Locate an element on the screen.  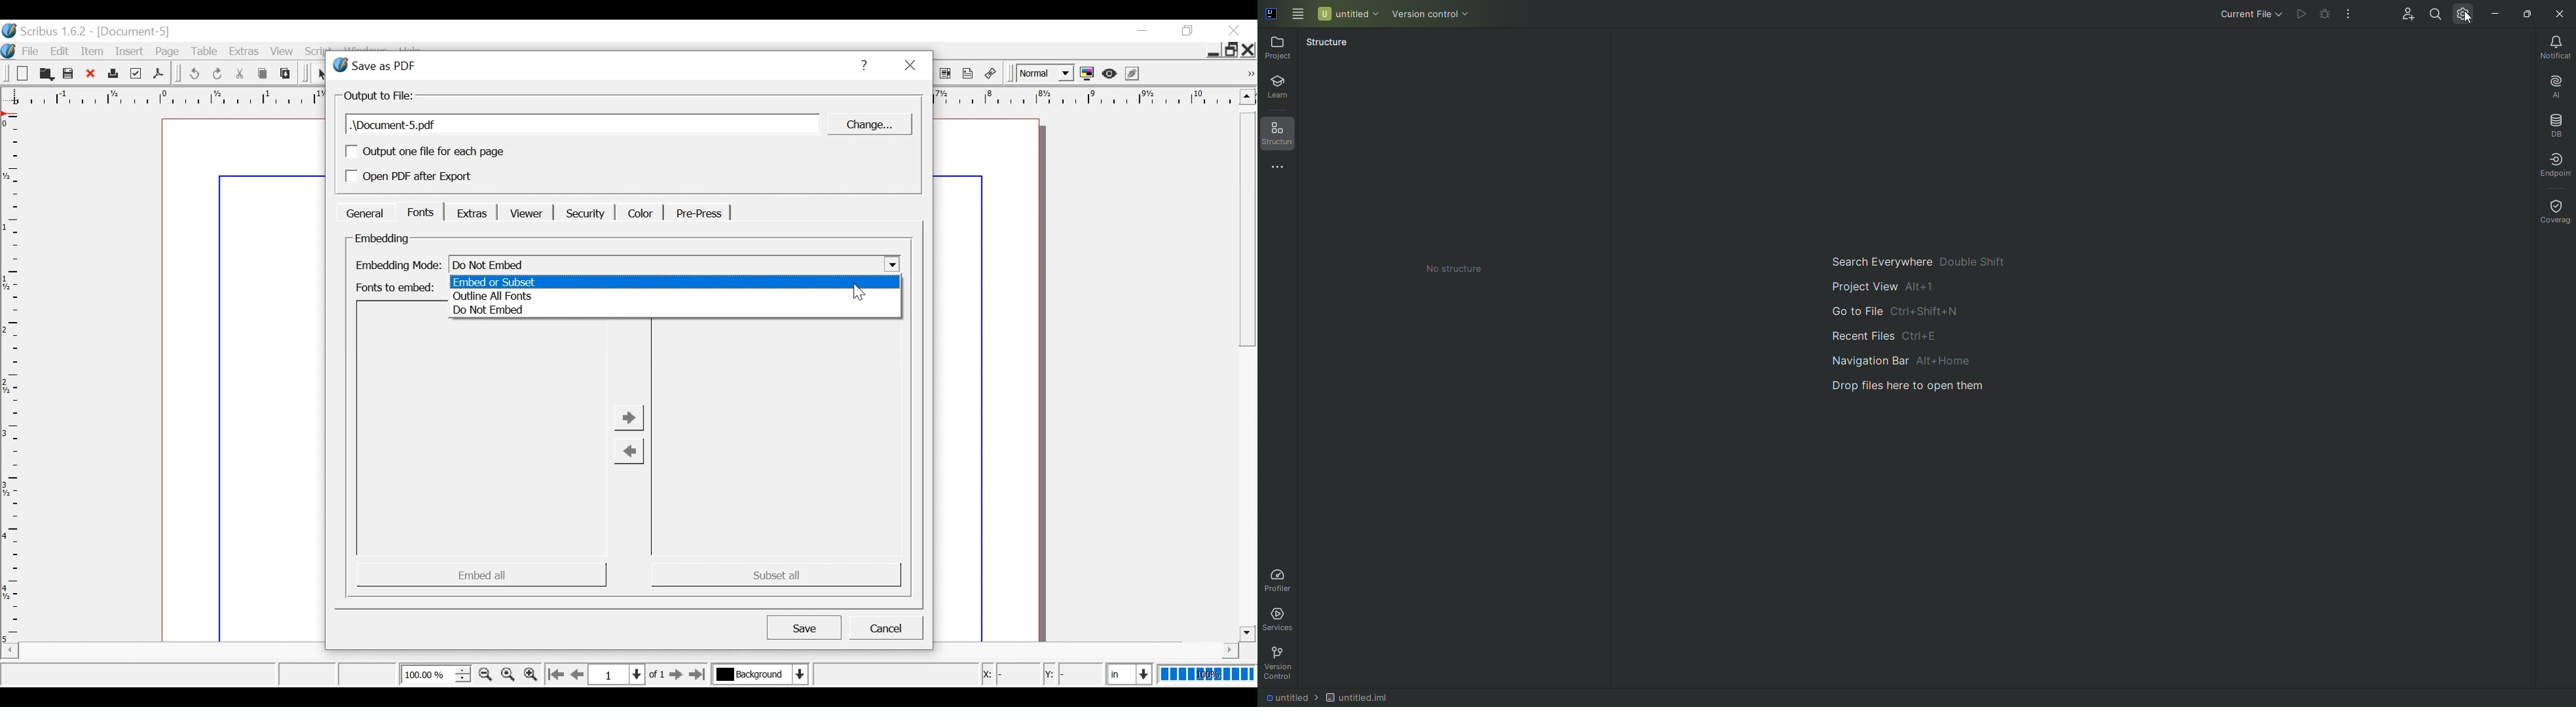
horizontal bar is located at coordinates (1212, 650).